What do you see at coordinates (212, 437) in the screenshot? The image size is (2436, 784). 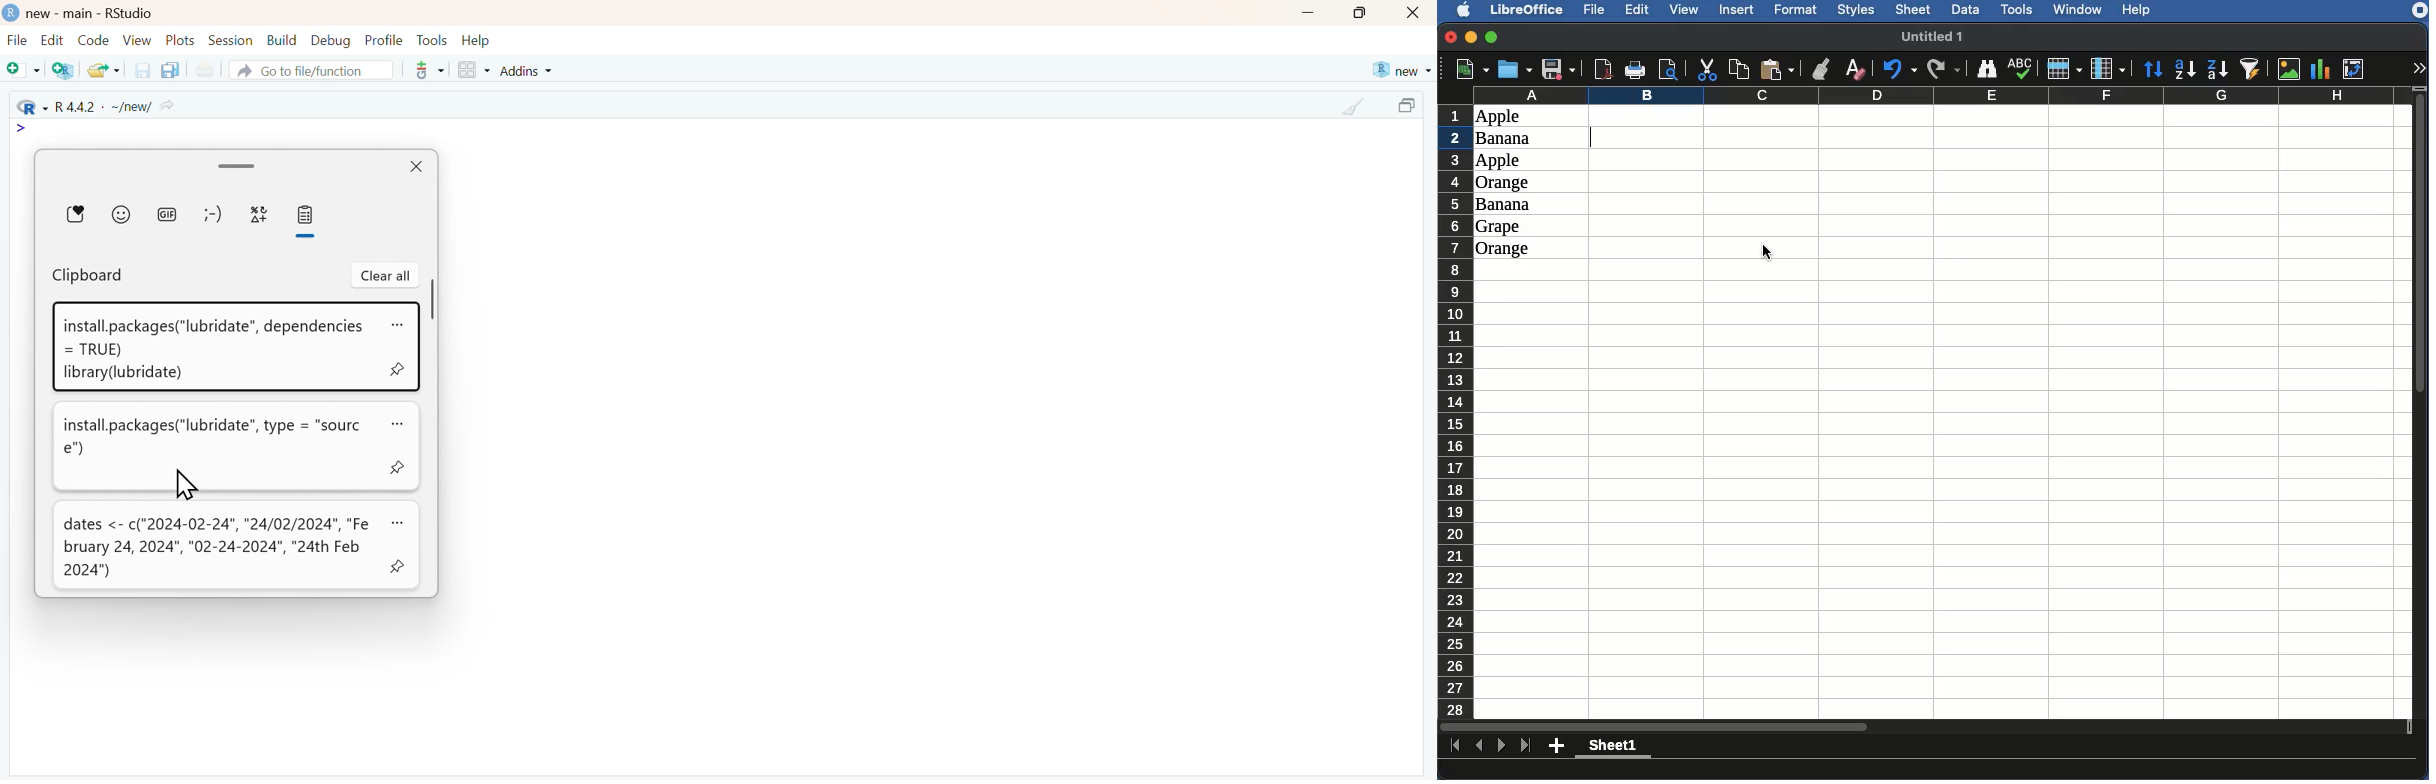 I see `install.packages("lubridate”, type = "sourc
e")` at bounding box center [212, 437].